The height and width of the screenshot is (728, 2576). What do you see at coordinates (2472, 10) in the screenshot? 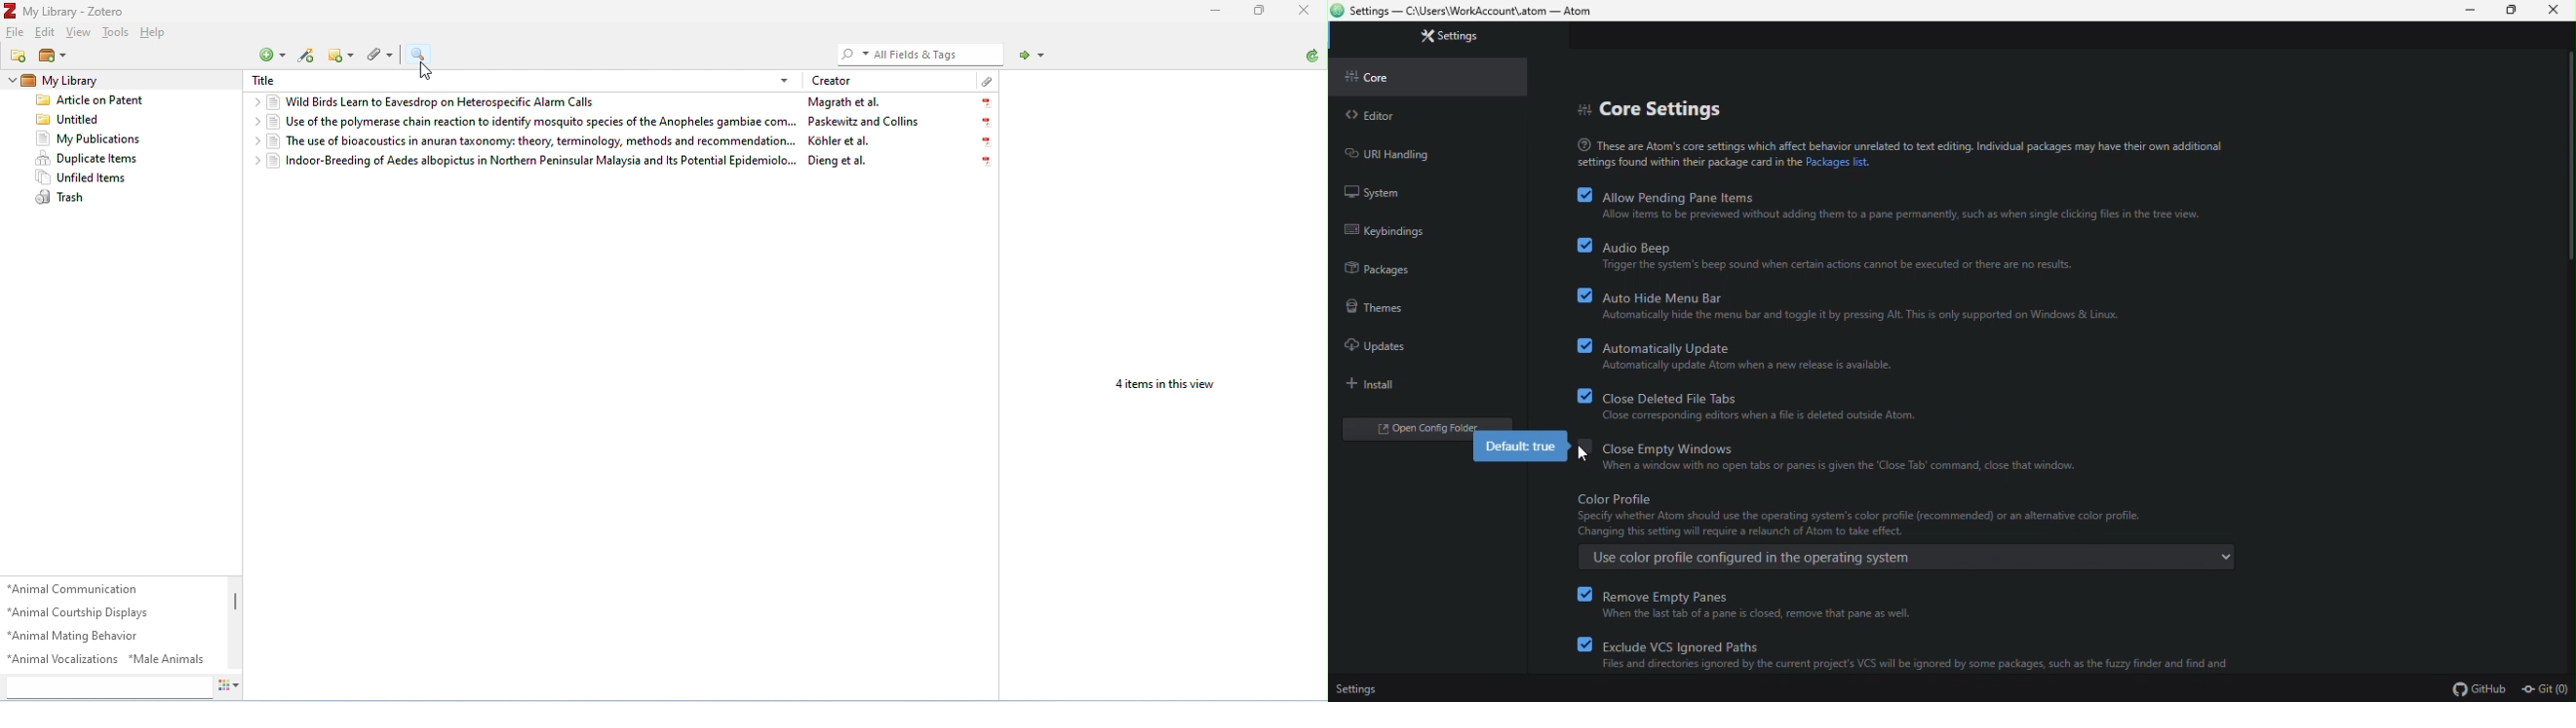
I see `mininize` at bounding box center [2472, 10].